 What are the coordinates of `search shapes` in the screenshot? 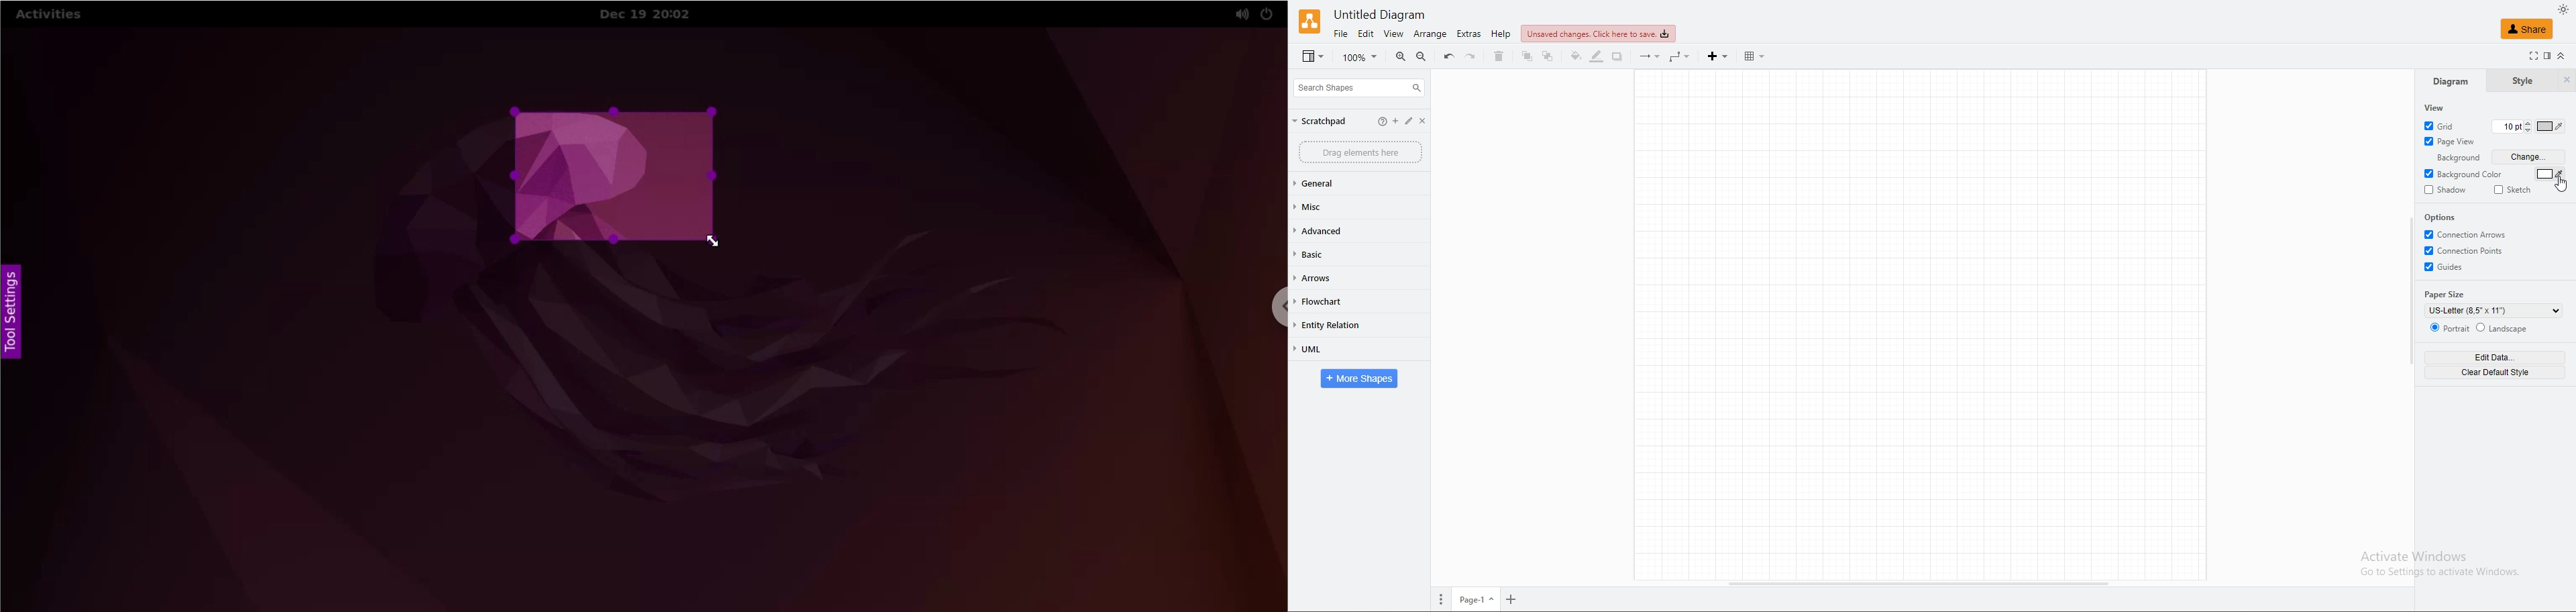 It's located at (1358, 87).